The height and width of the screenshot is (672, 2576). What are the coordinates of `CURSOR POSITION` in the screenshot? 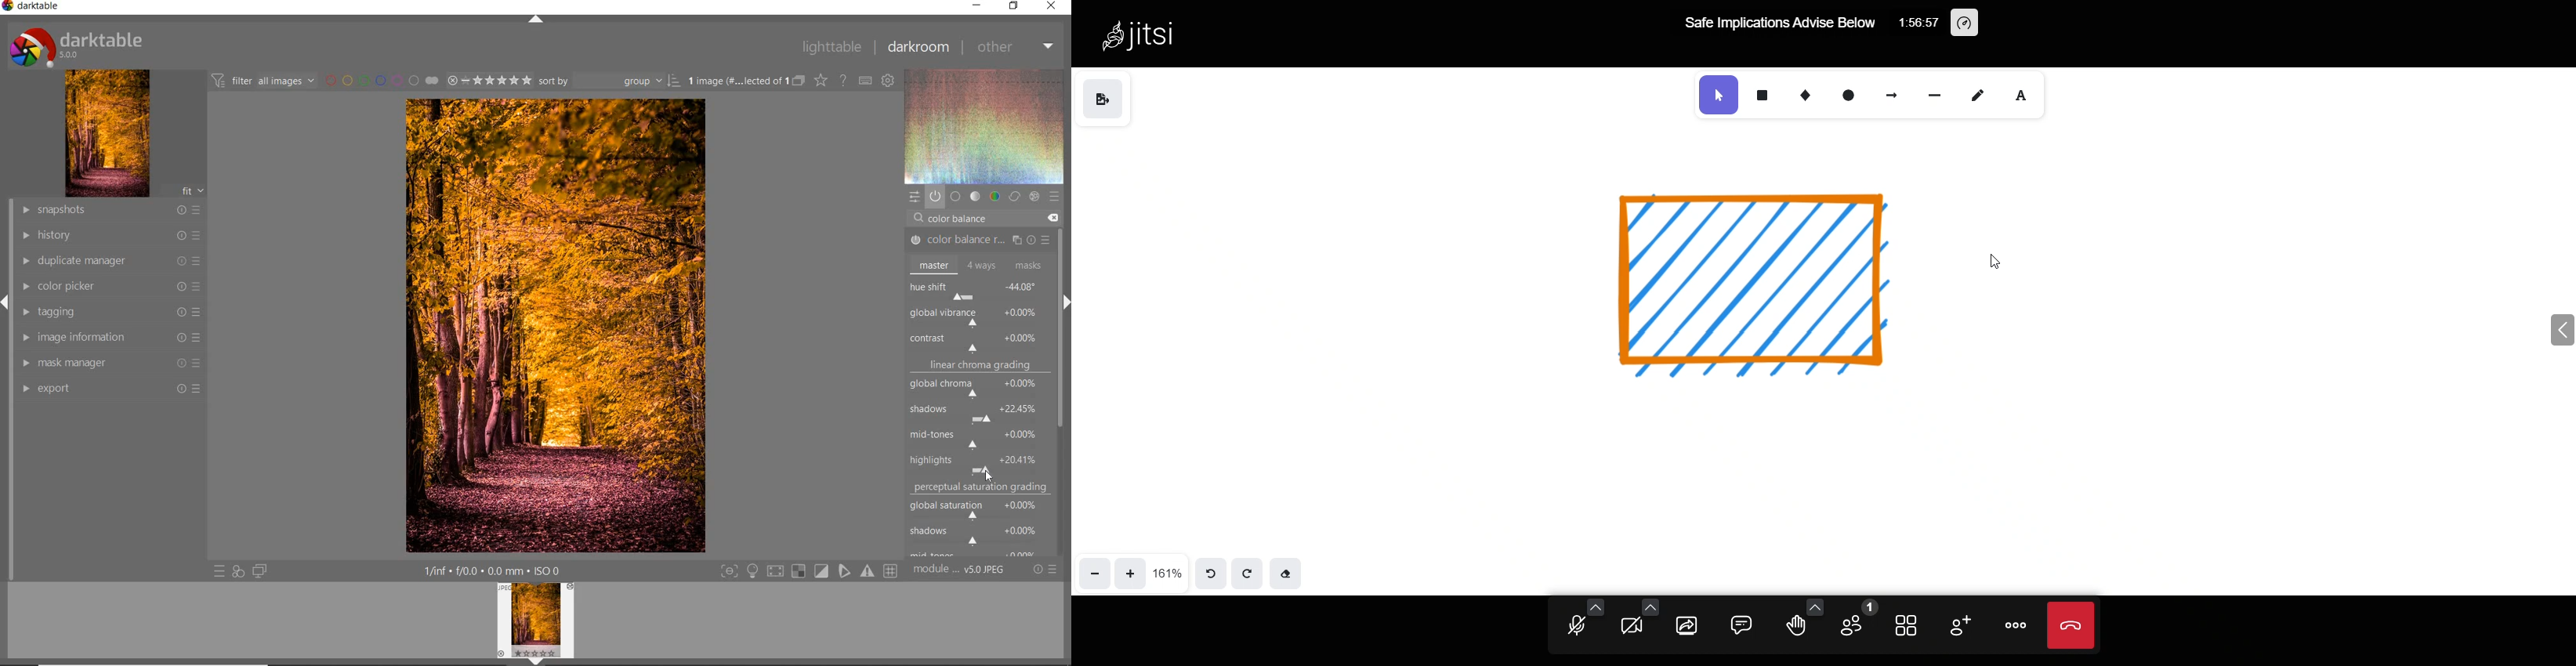 It's located at (988, 476).